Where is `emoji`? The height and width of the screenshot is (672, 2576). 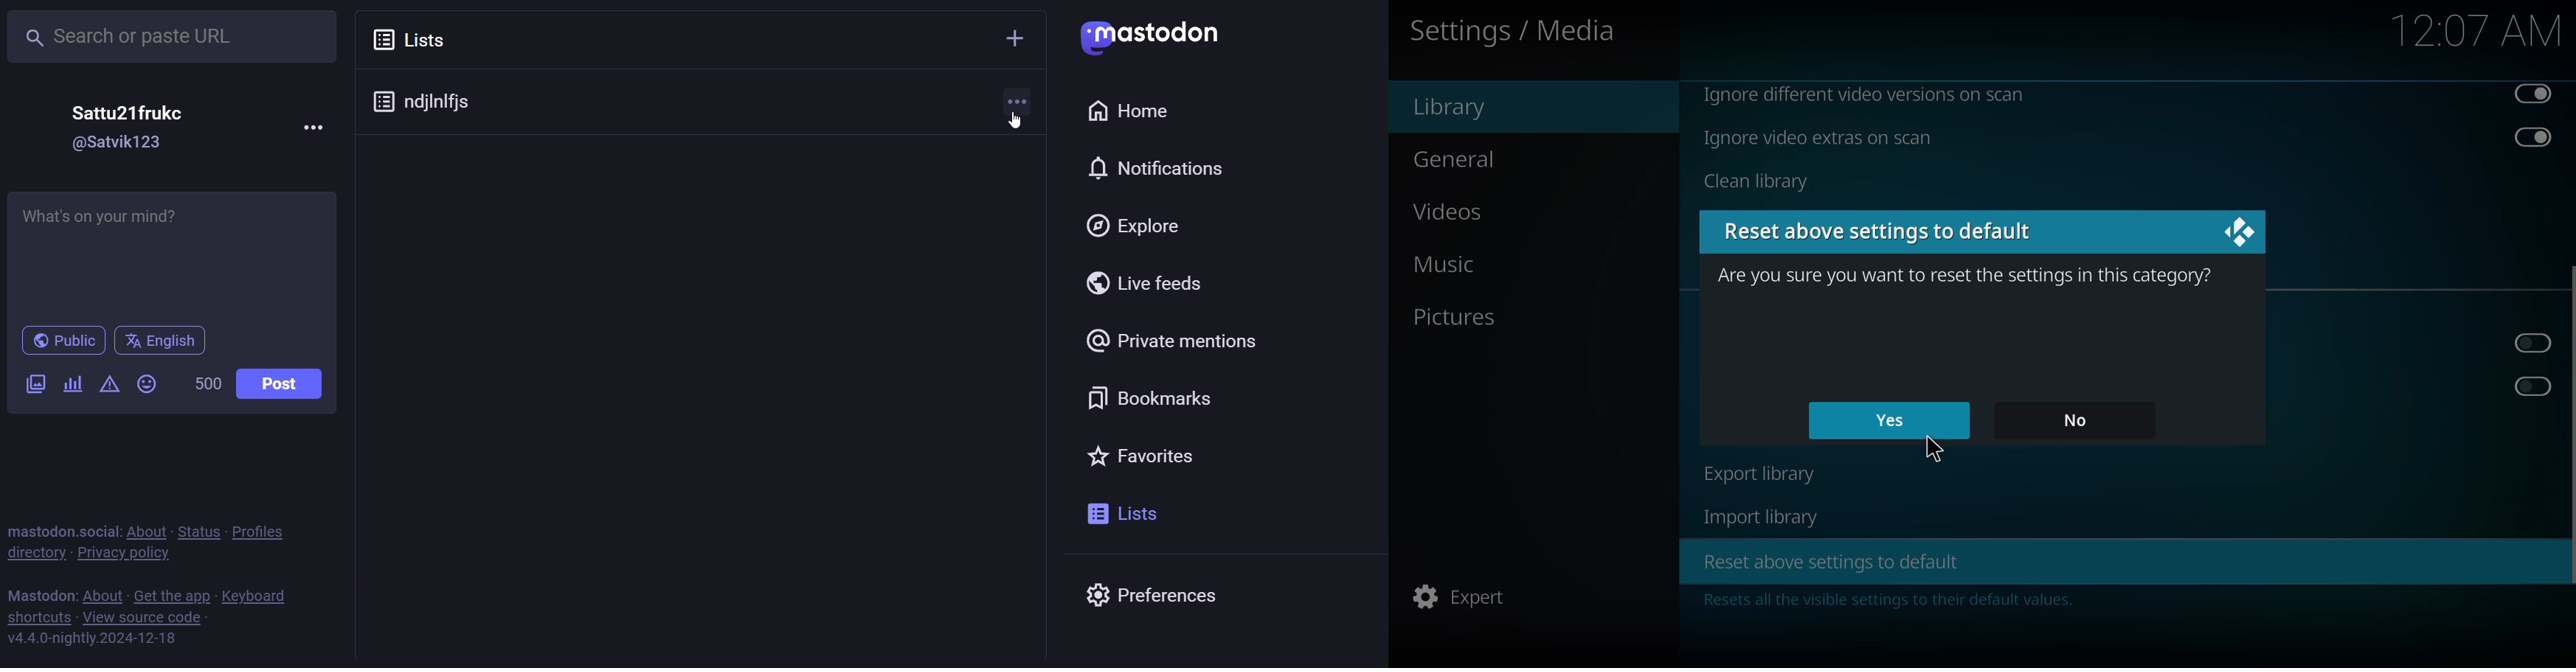
emoji is located at coordinates (146, 383).